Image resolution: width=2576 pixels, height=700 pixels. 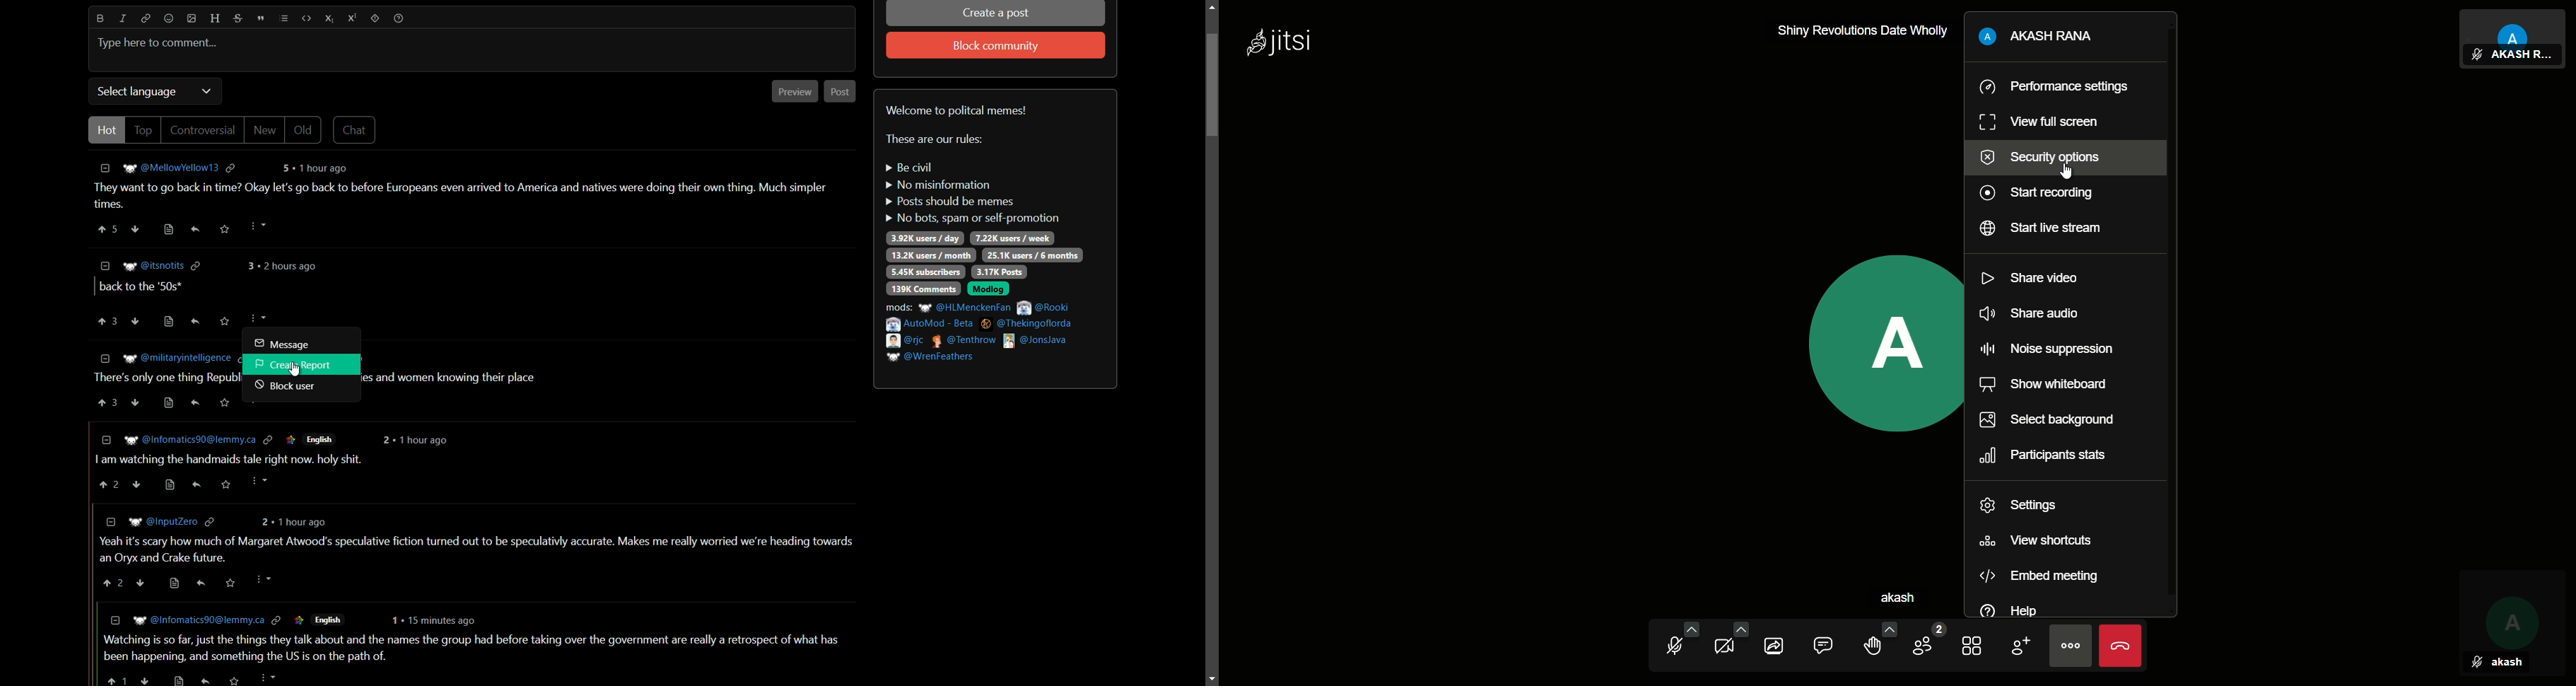 What do you see at coordinates (305, 130) in the screenshot?
I see `old` at bounding box center [305, 130].